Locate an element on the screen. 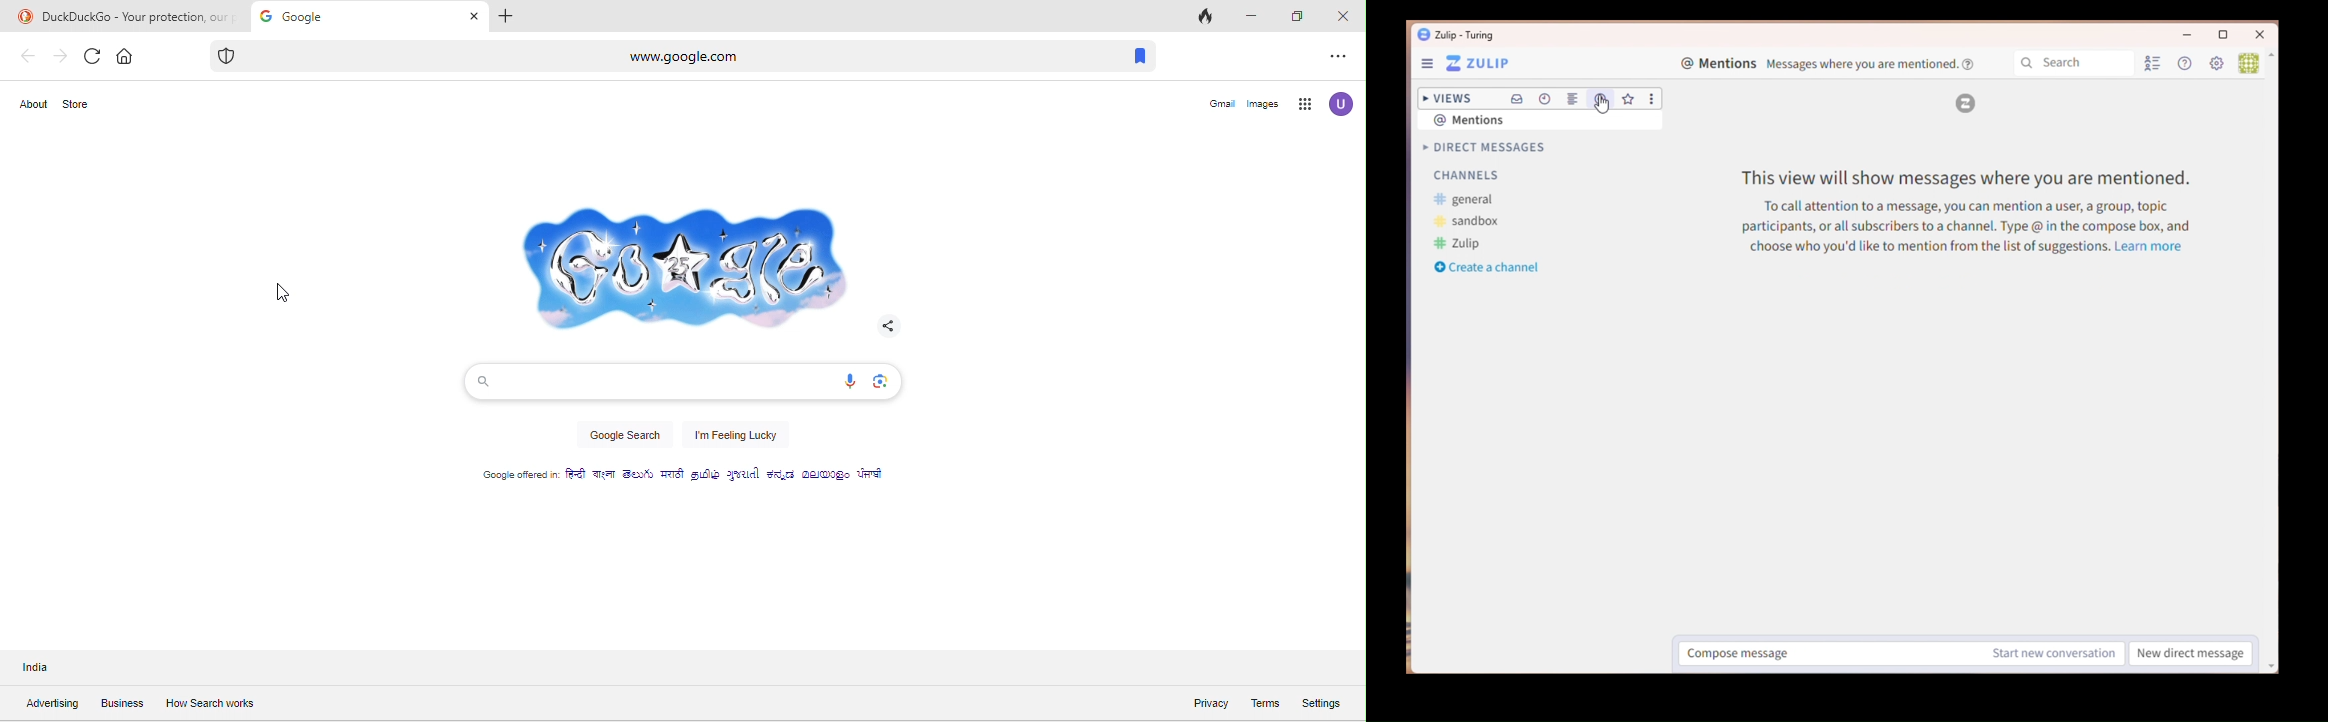 The image size is (2352, 728). Zulip is located at coordinates (1457, 35).